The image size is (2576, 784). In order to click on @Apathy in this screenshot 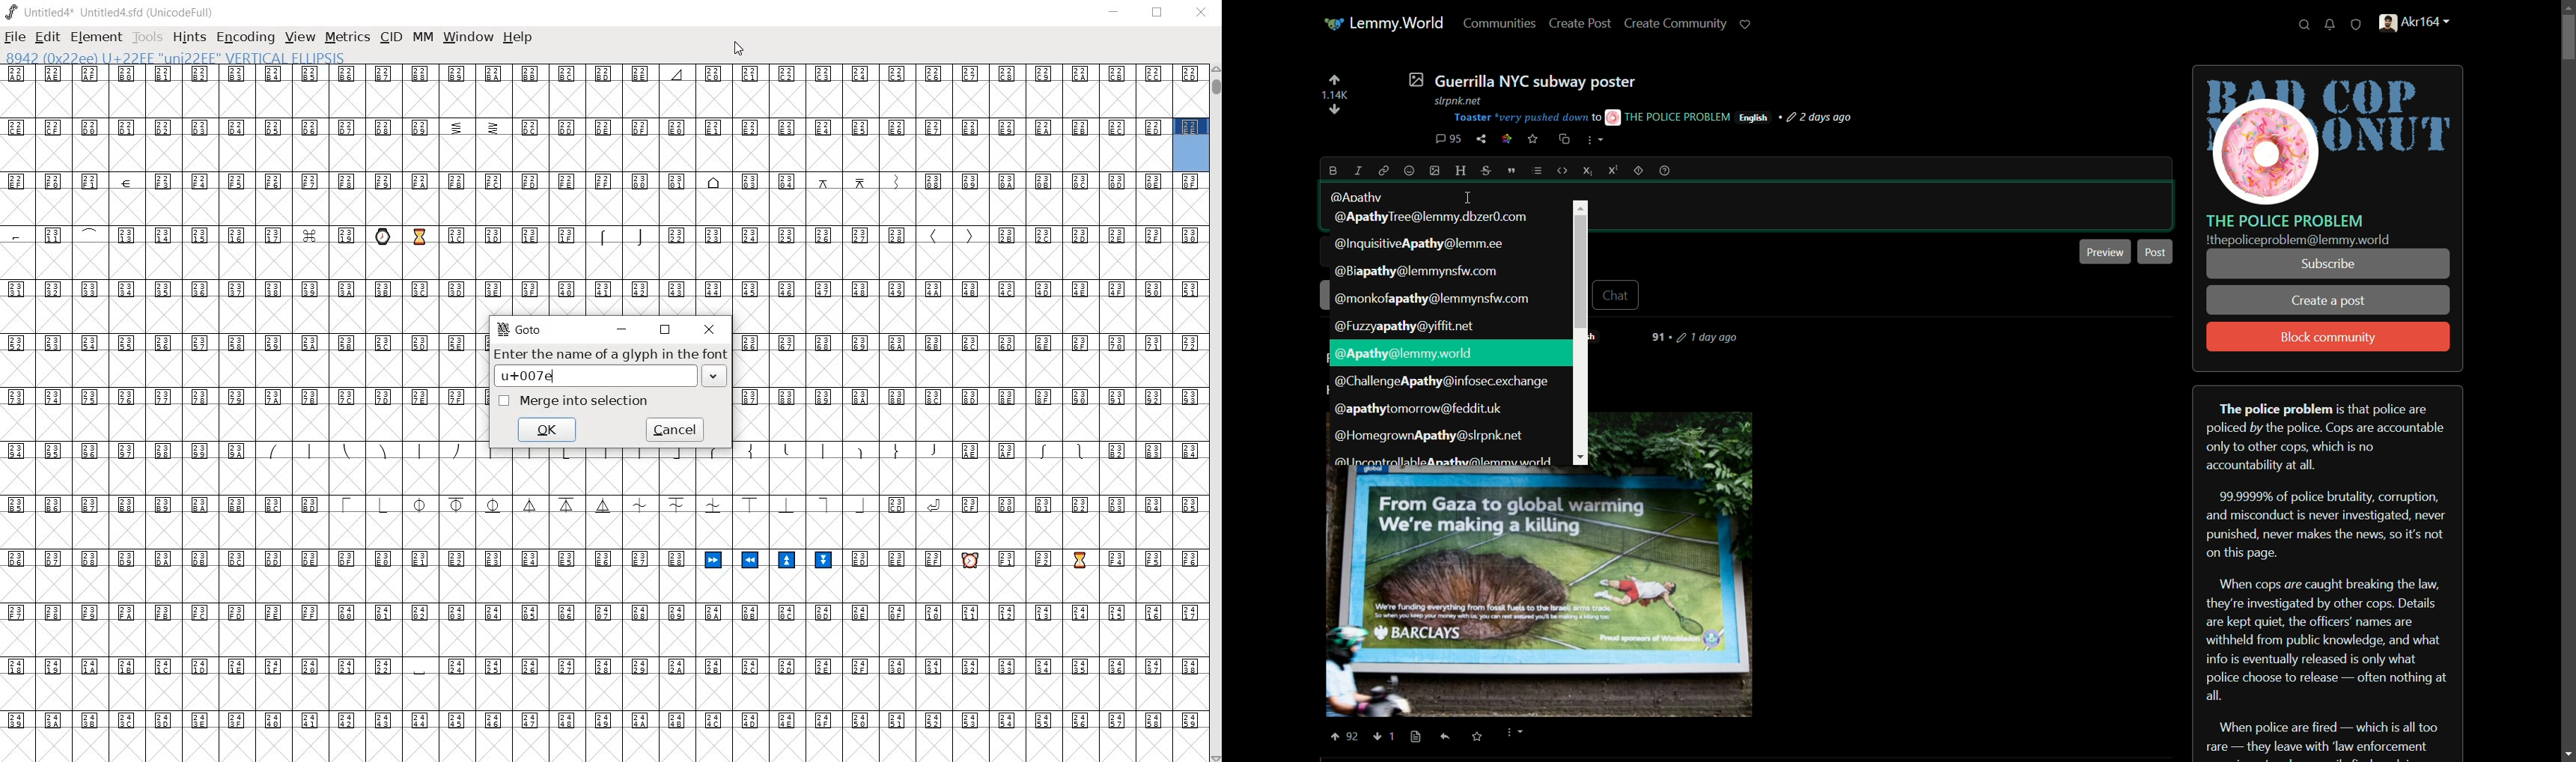, I will do `click(1358, 197)`.